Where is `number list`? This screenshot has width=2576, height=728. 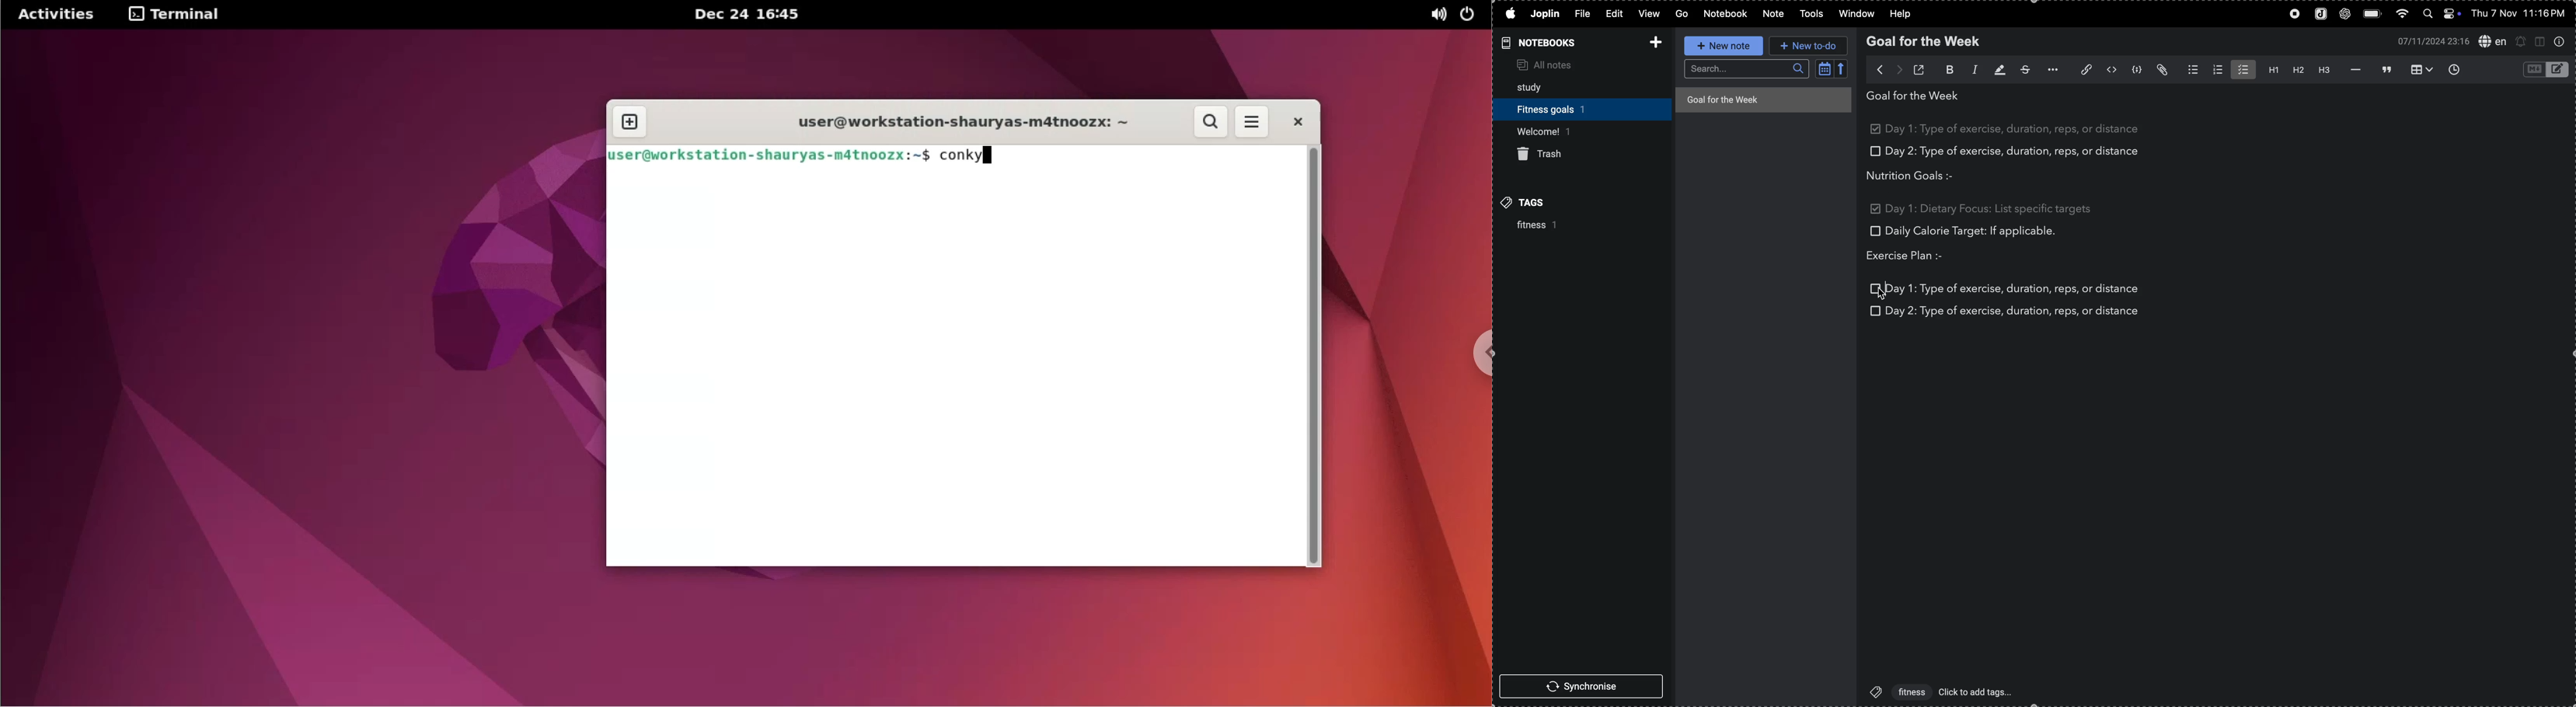
number list is located at coordinates (2216, 70).